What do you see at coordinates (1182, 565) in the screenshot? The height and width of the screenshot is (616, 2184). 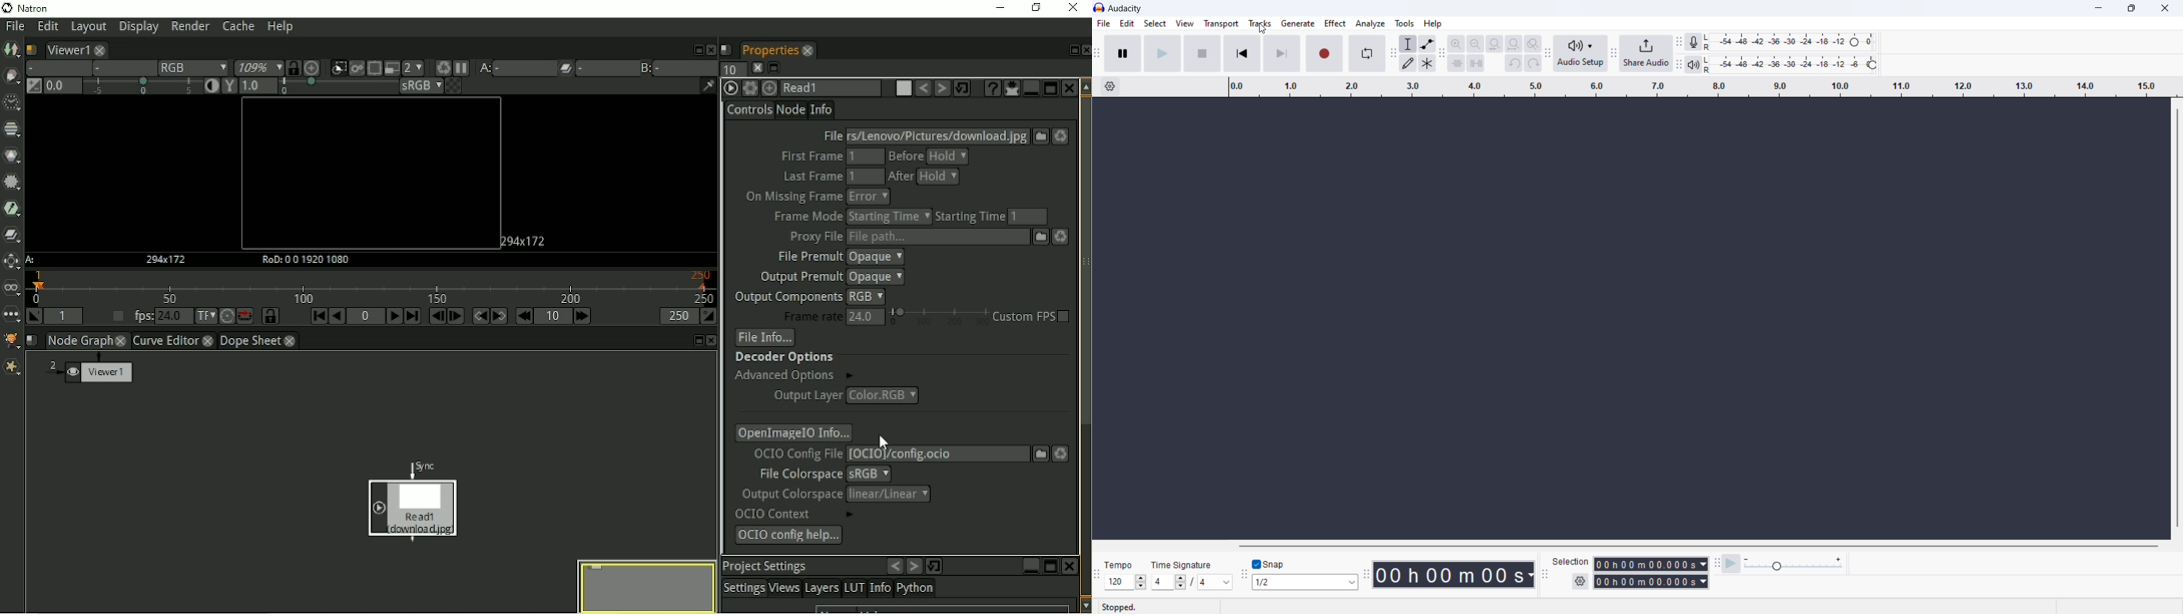 I see `Time Signatures` at bounding box center [1182, 565].